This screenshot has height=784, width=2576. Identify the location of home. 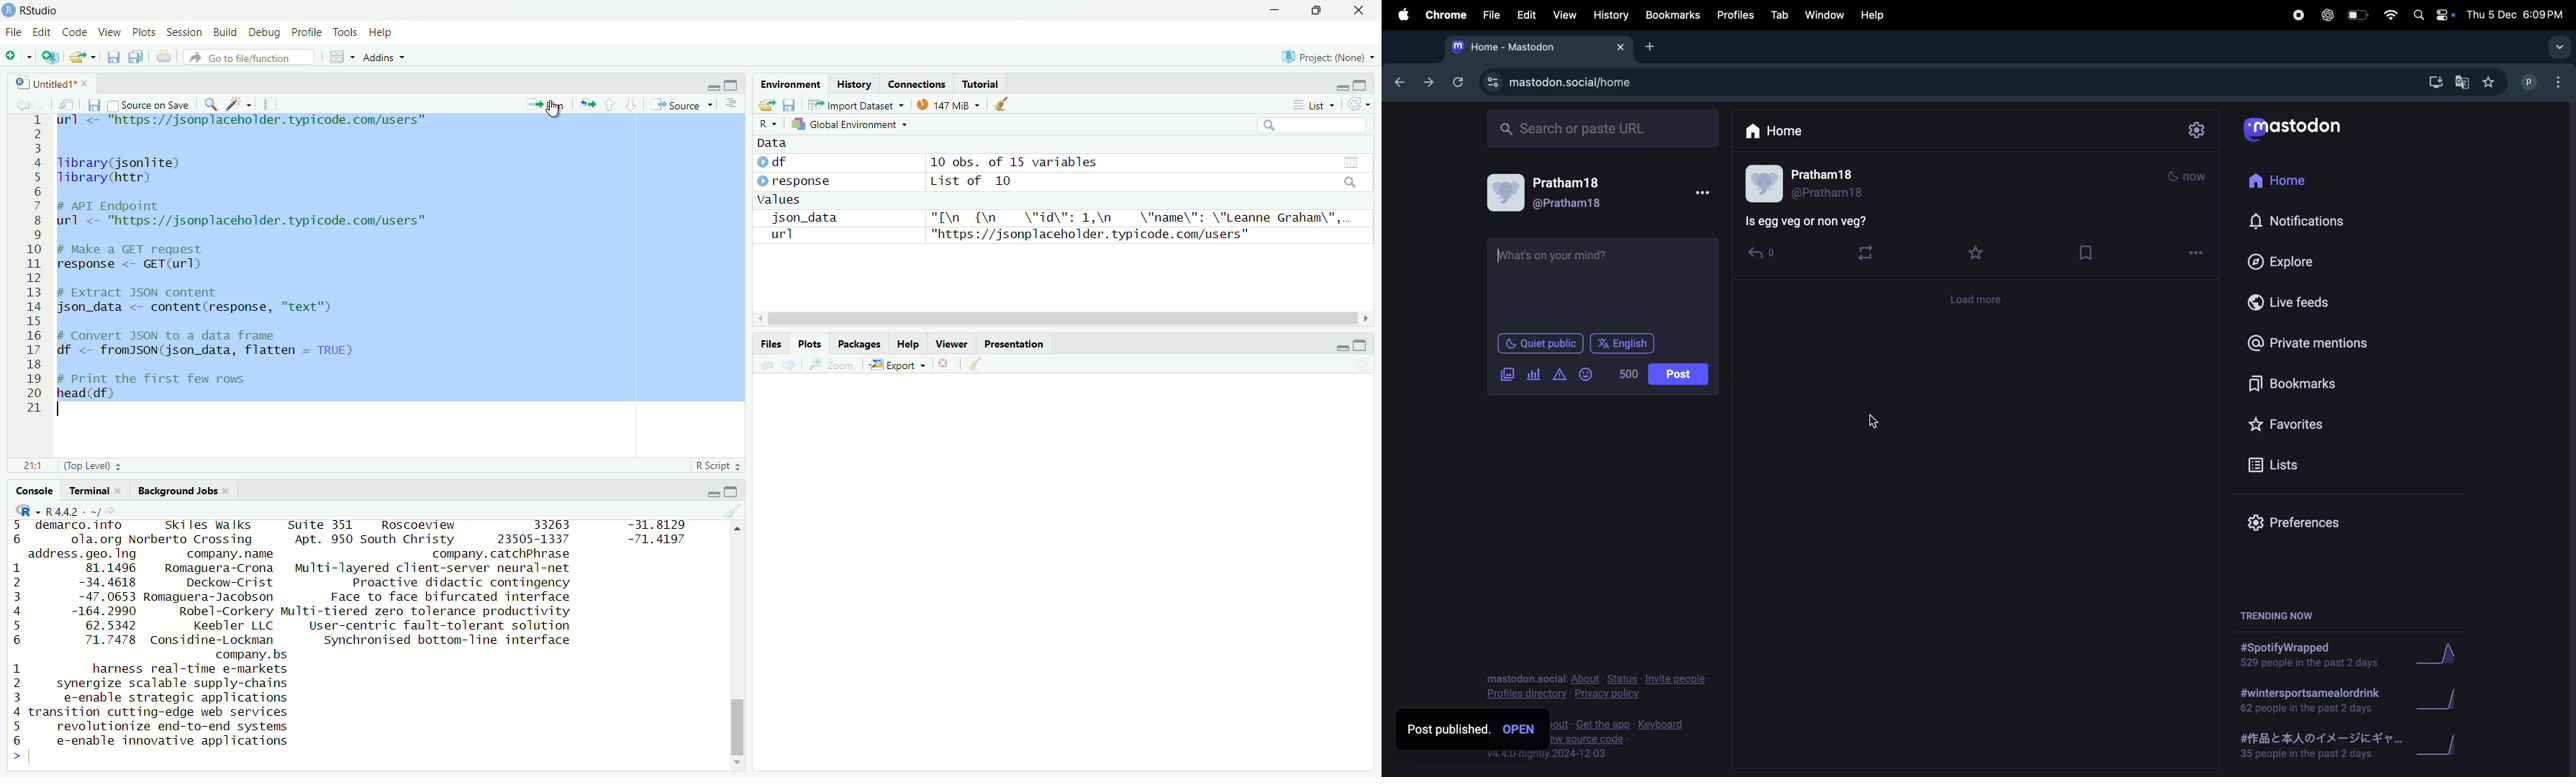
(1775, 129).